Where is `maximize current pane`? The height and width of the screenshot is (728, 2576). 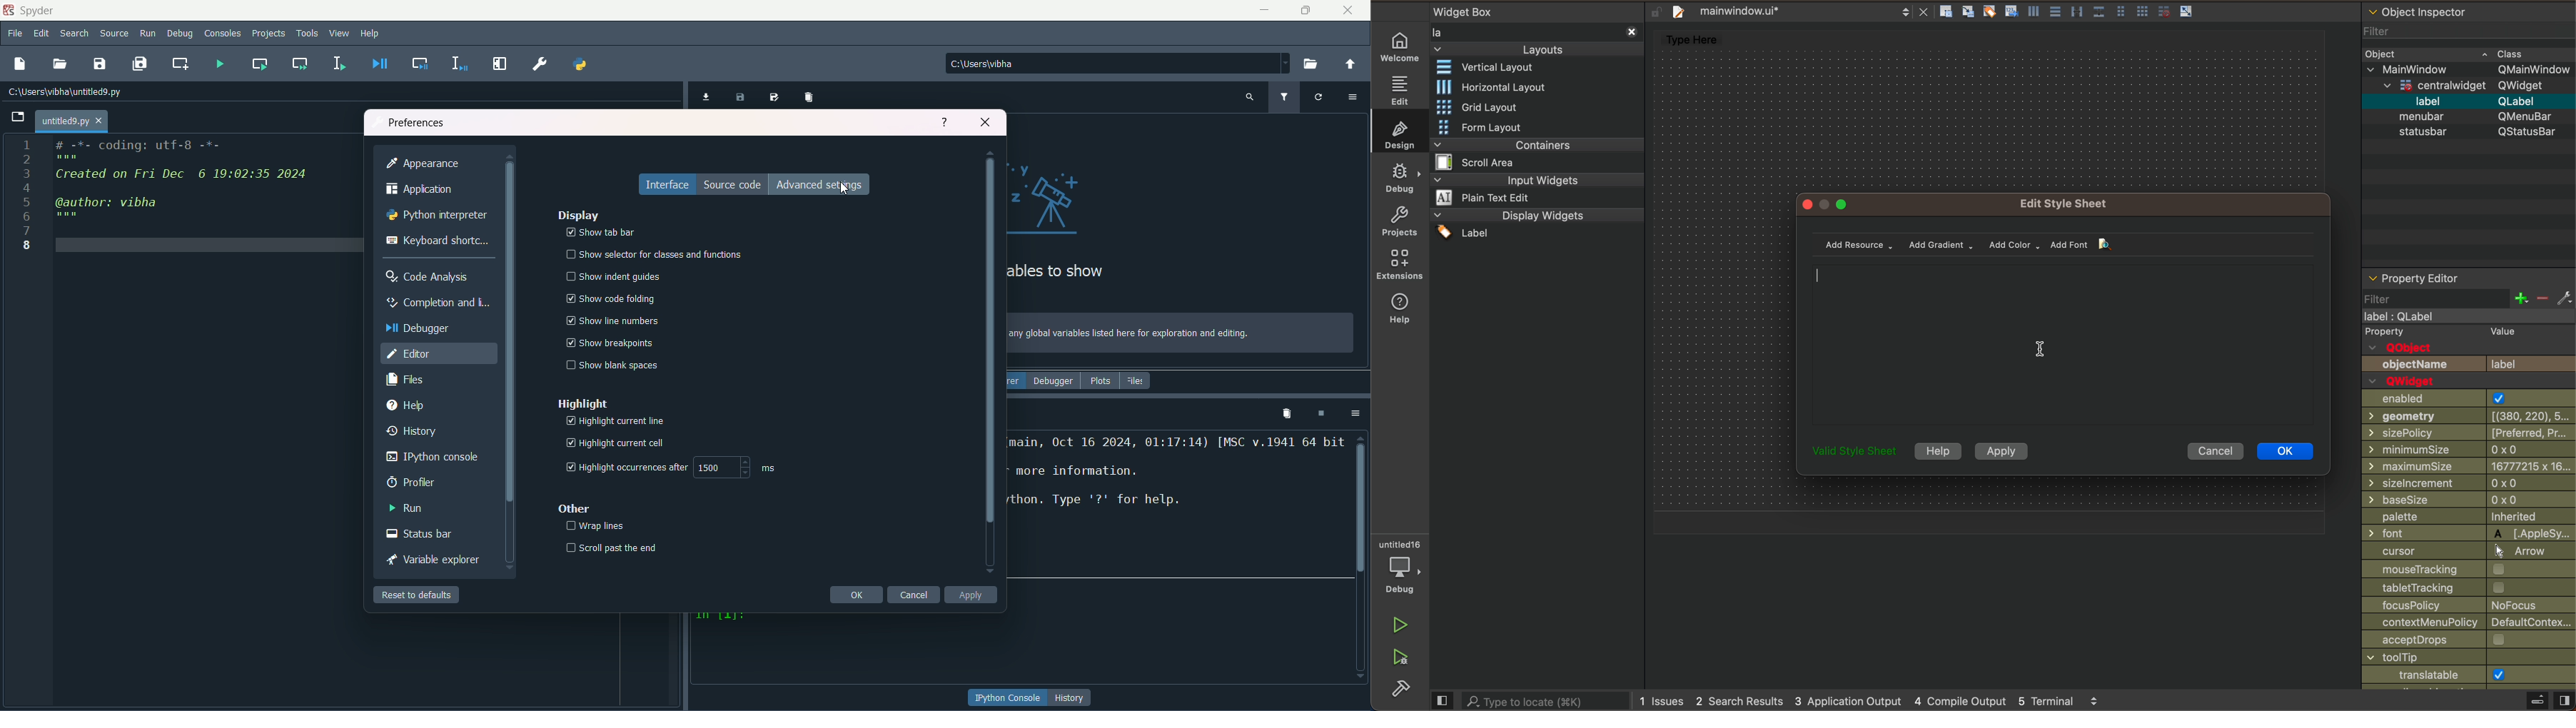
maximize current pane is located at coordinates (500, 64).